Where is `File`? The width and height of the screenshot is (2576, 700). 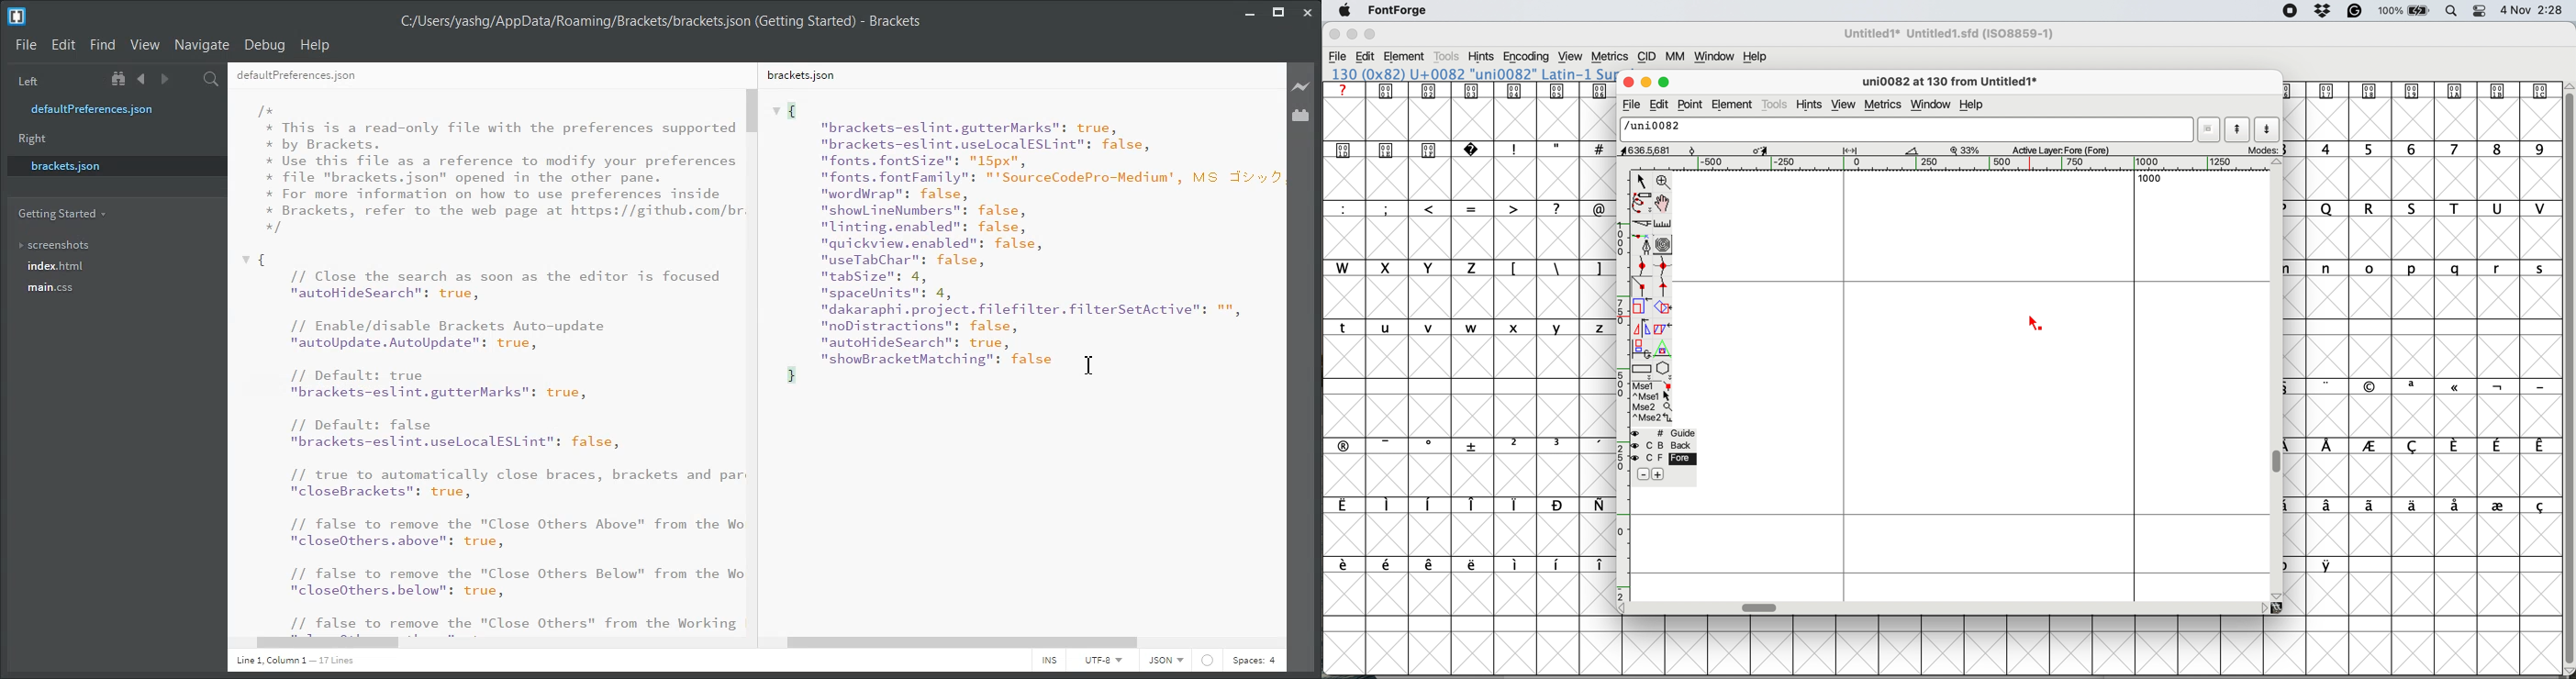 File is located at coordinates (26, 46).